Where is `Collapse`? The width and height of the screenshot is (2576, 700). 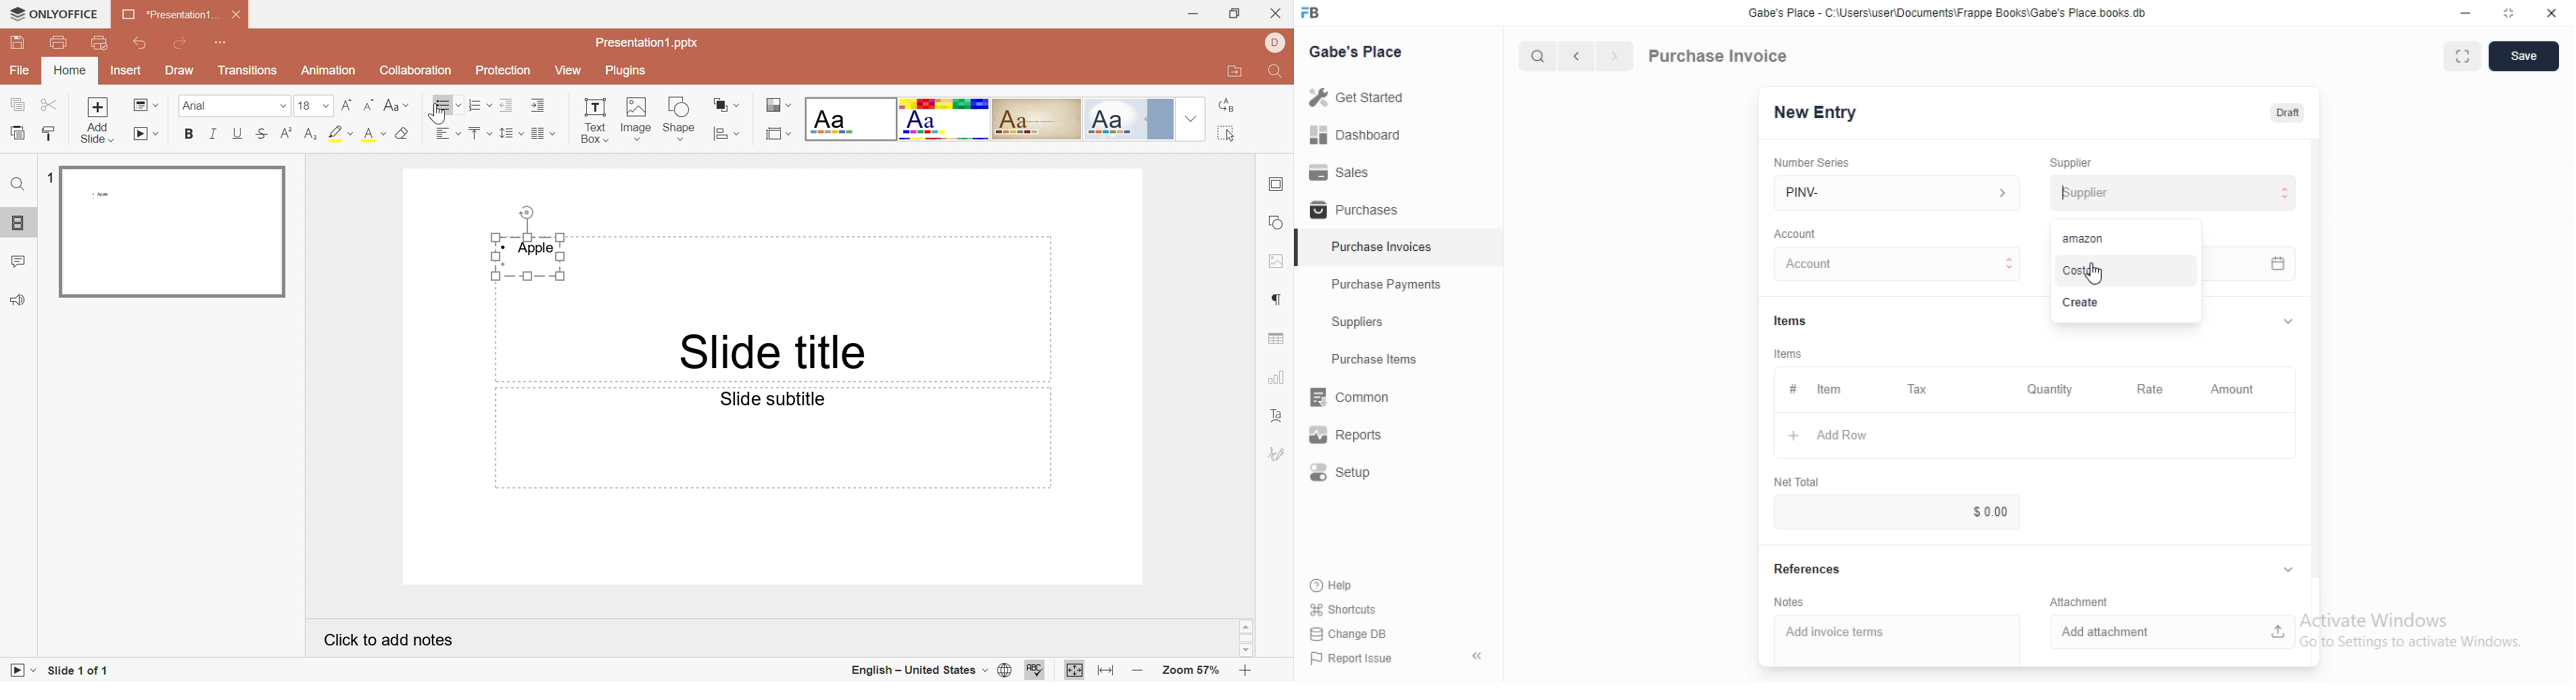 Collapse is located at coordinates (1477, 656).